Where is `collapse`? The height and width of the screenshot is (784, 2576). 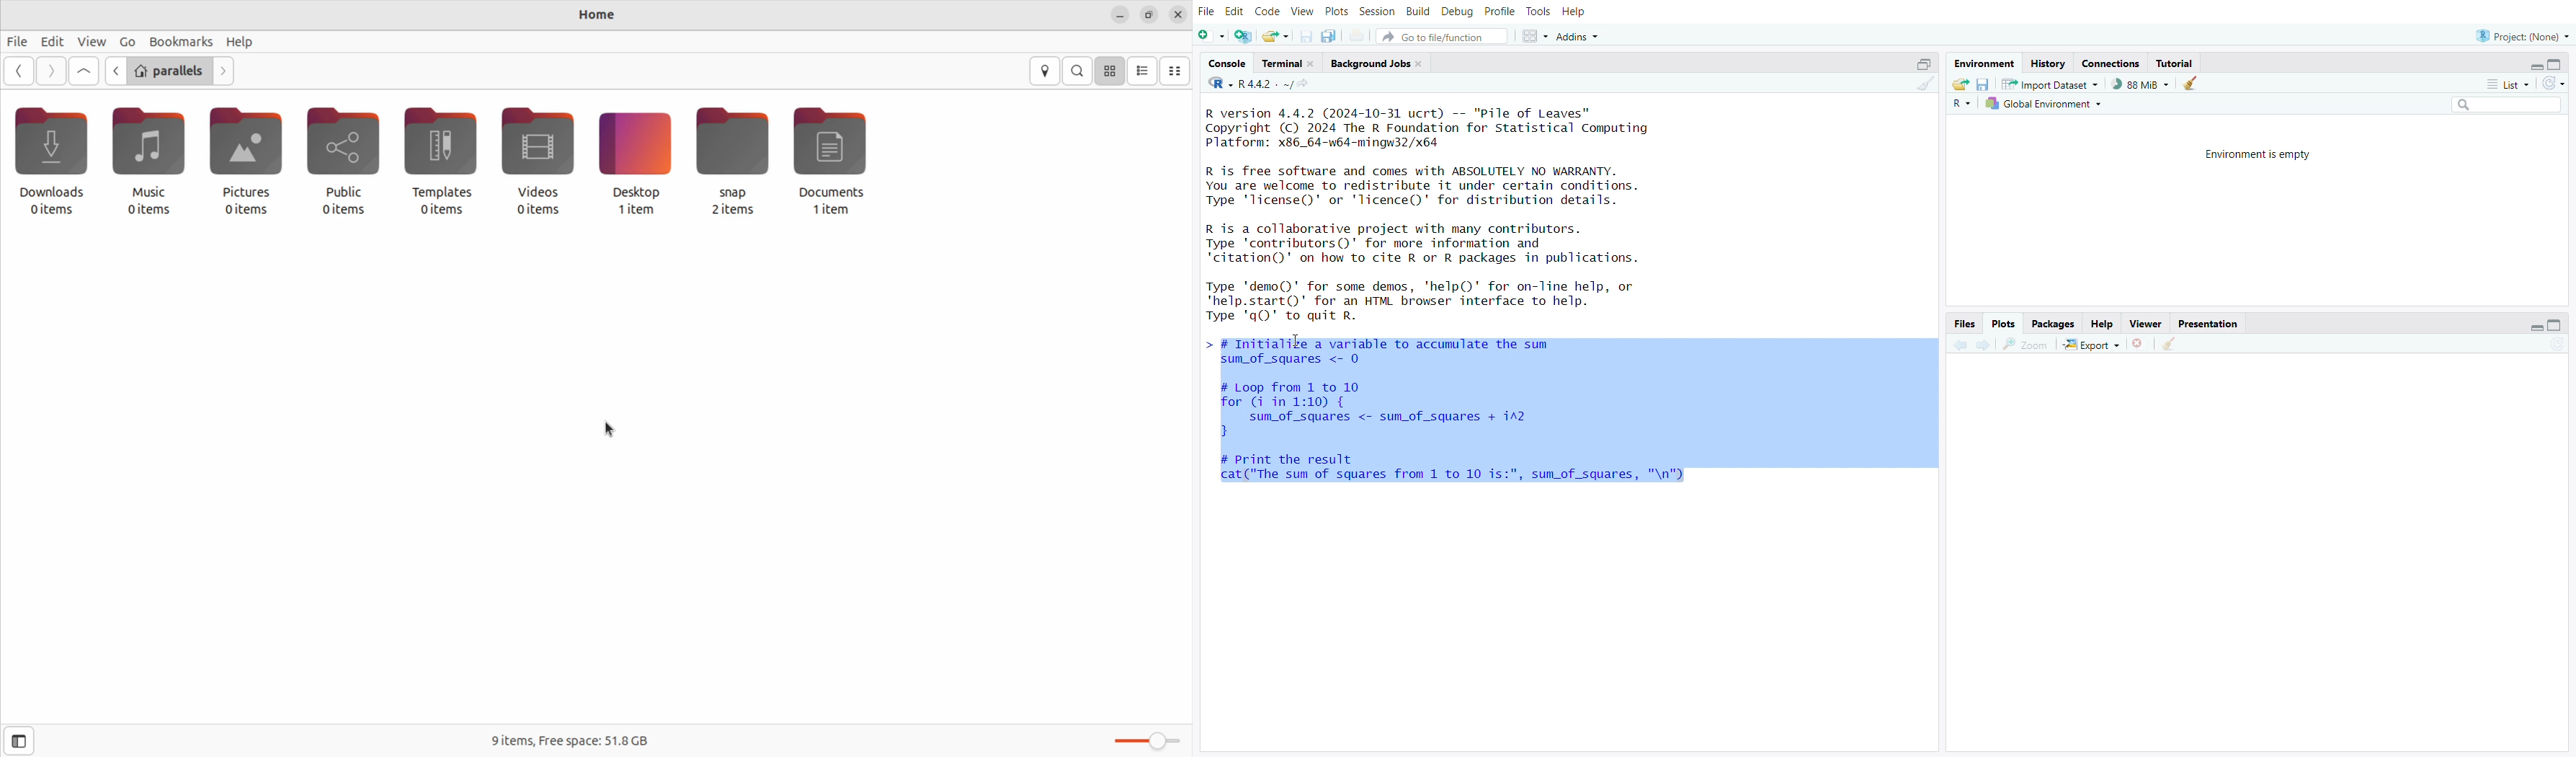 collapse is located at coordinates (2557, 65).